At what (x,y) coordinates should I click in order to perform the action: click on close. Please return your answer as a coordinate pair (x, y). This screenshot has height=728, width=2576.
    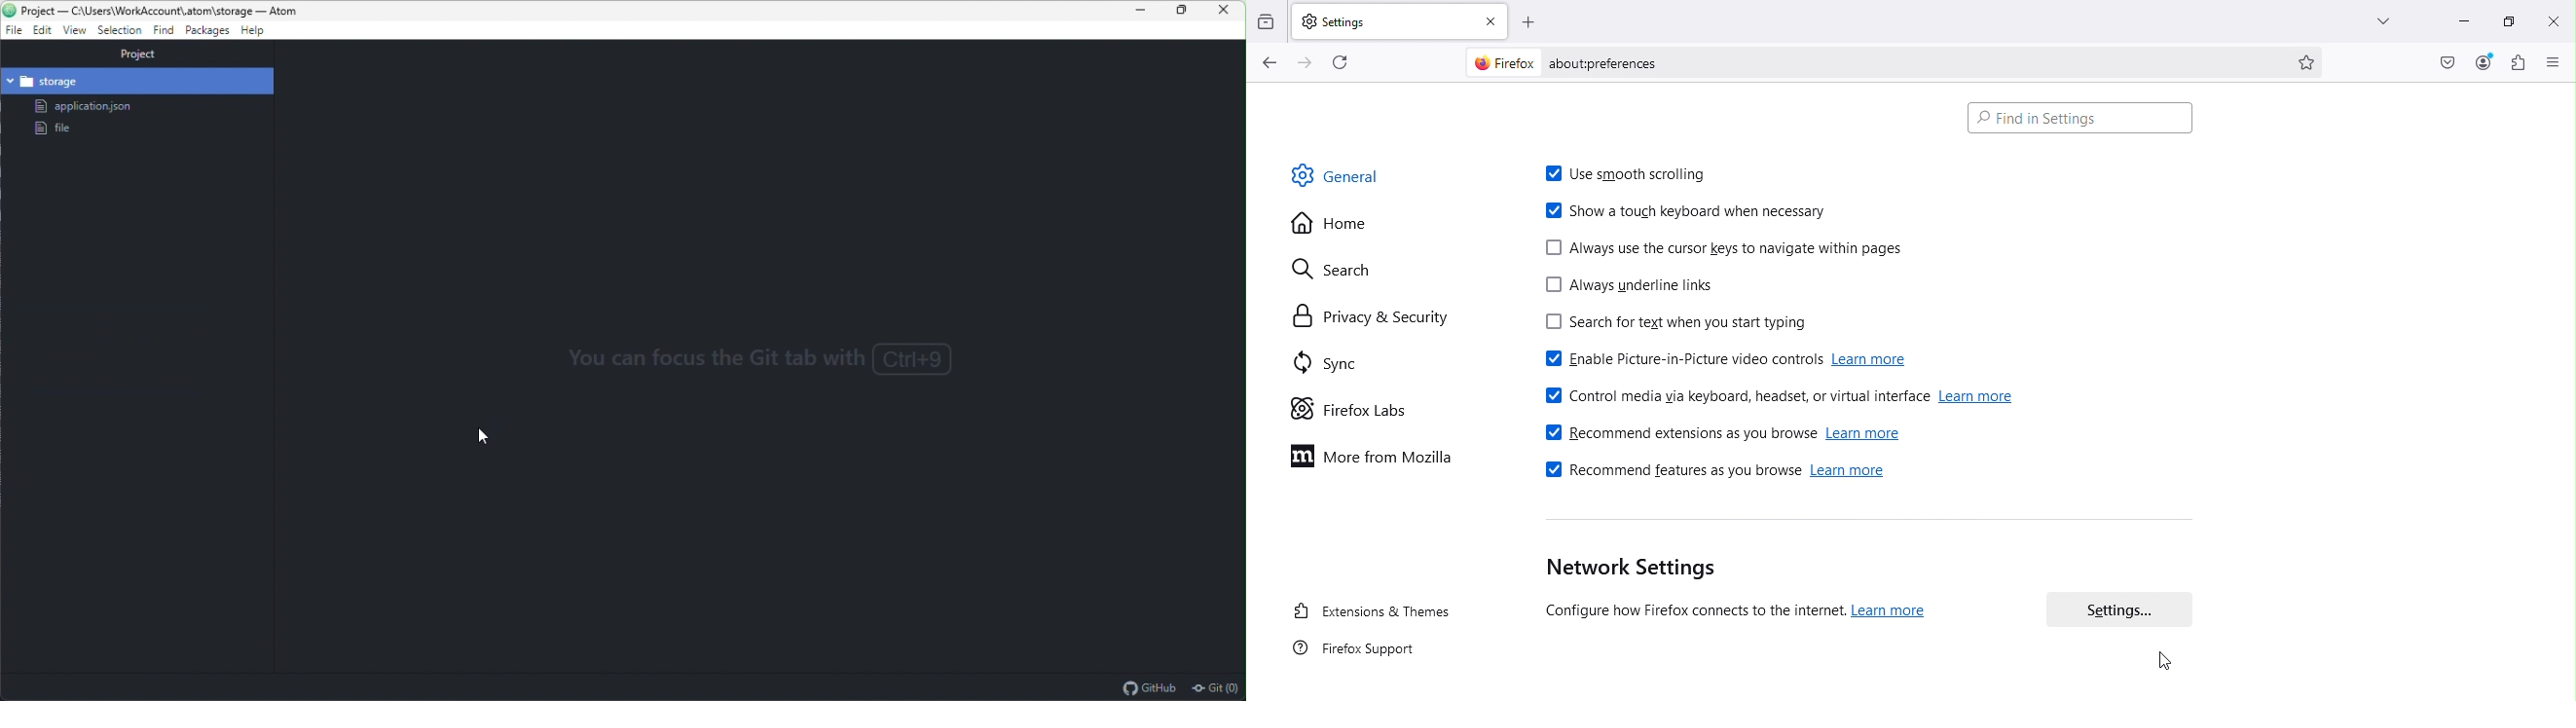
    Looking at the image, I should click on (2550, 19).